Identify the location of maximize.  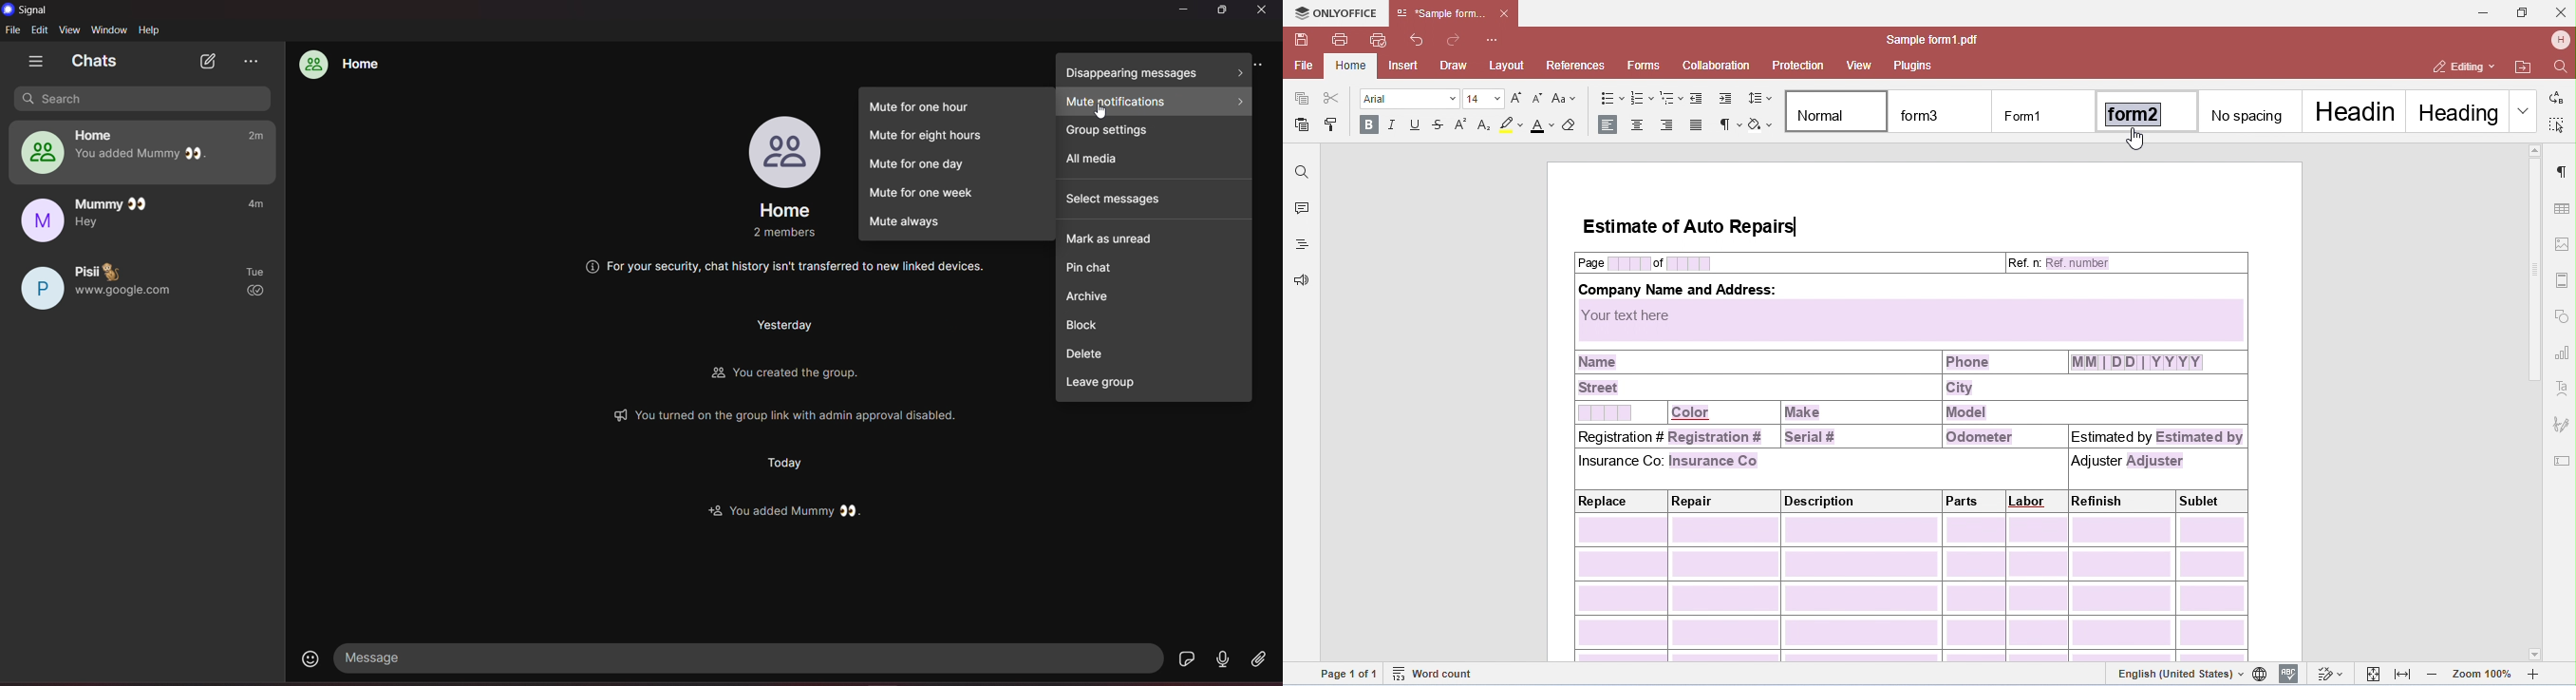
(1223, 12).